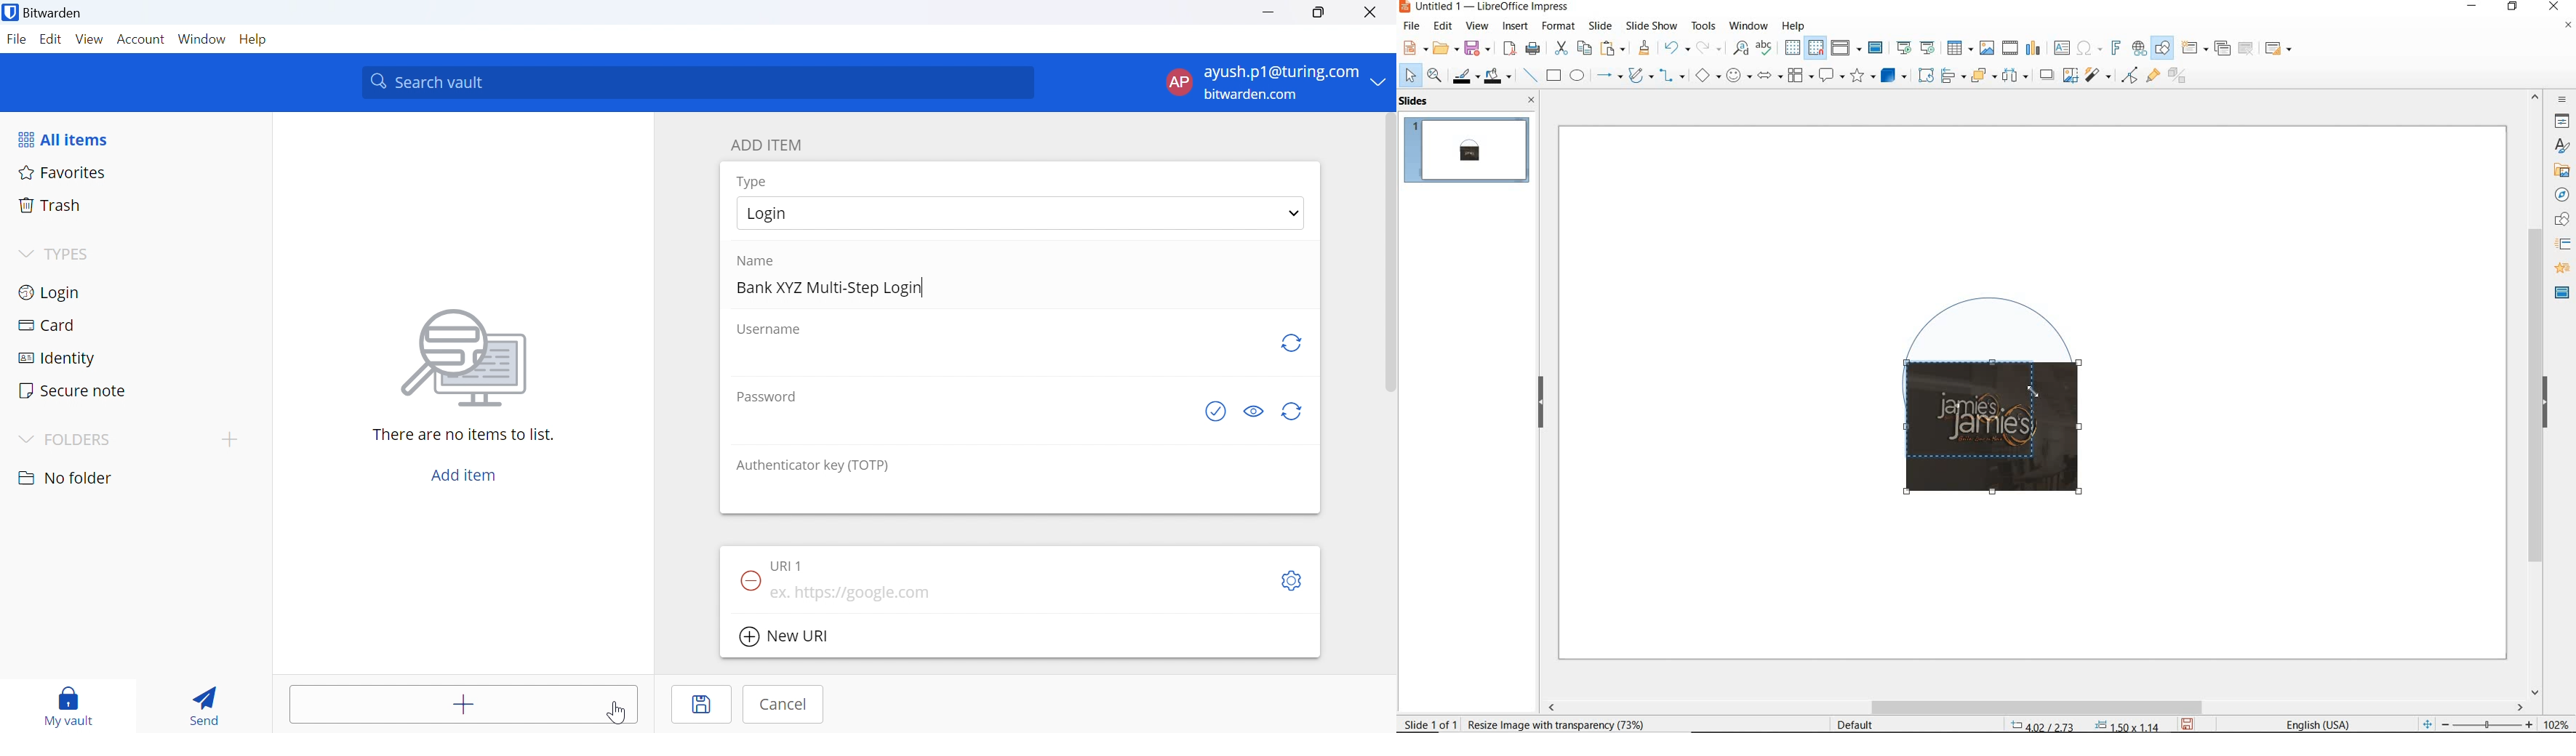  Describe the element at coordinates (1541, 403) in the screenshot. I see `hide` at that location.